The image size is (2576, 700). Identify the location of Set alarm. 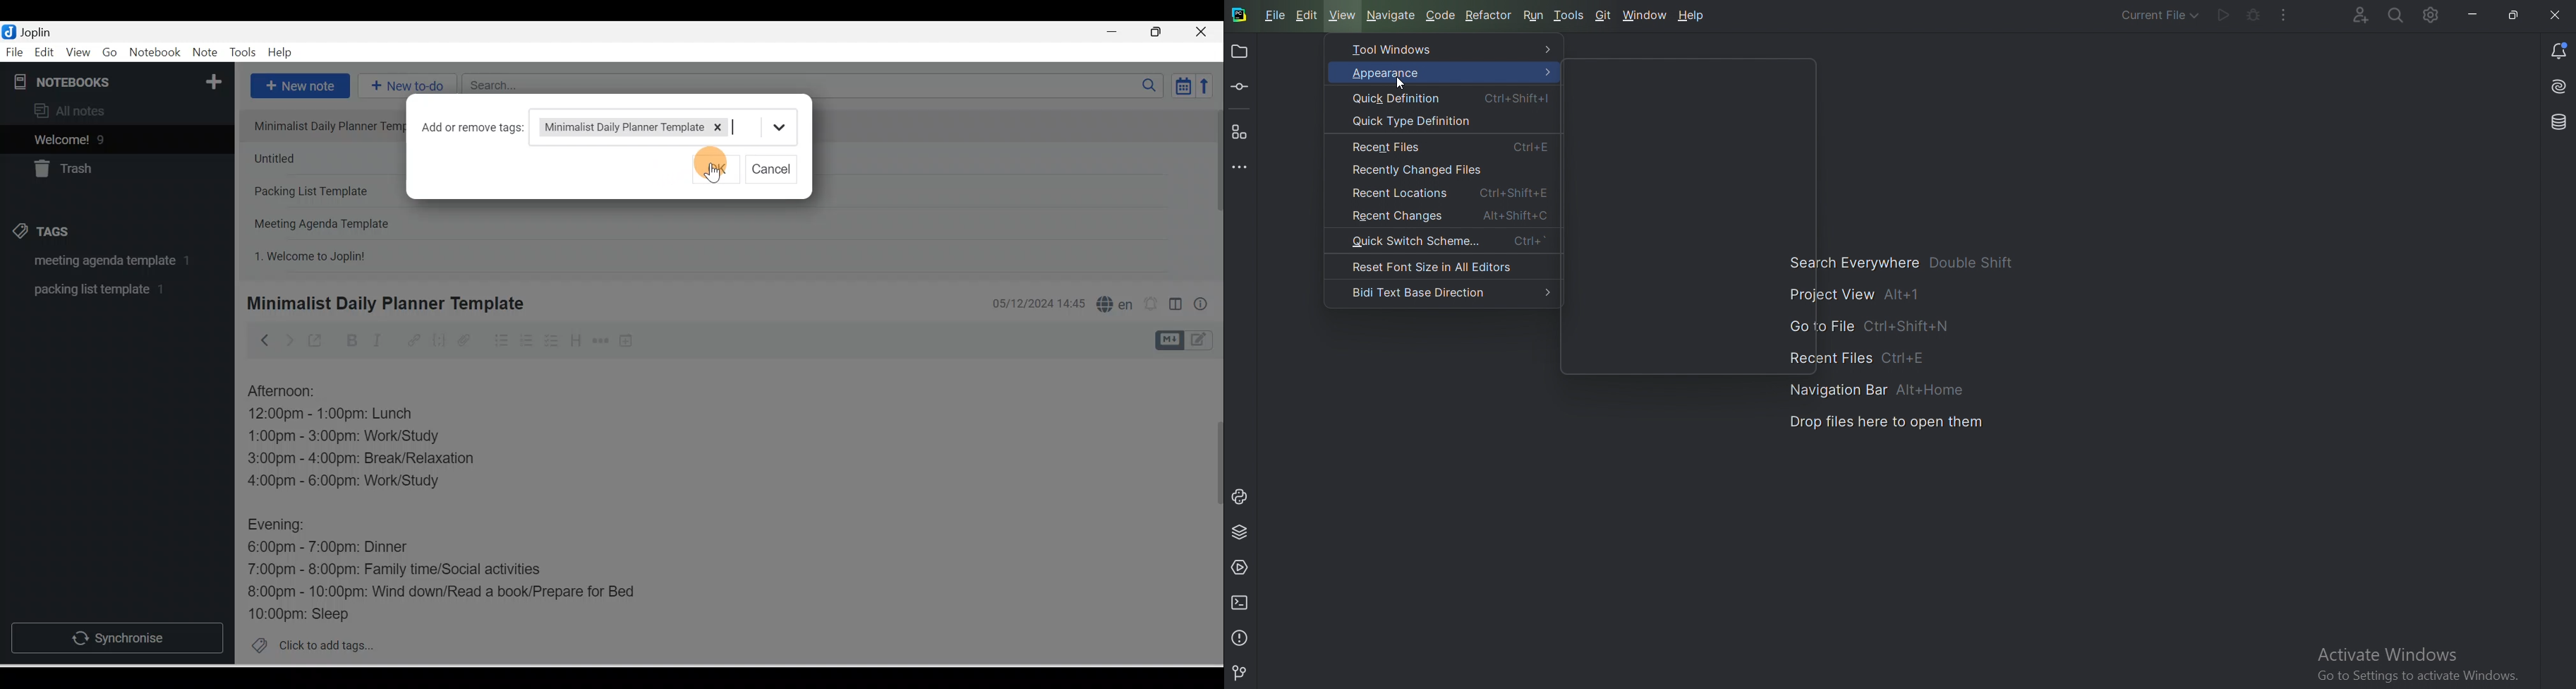
(1149, 304).